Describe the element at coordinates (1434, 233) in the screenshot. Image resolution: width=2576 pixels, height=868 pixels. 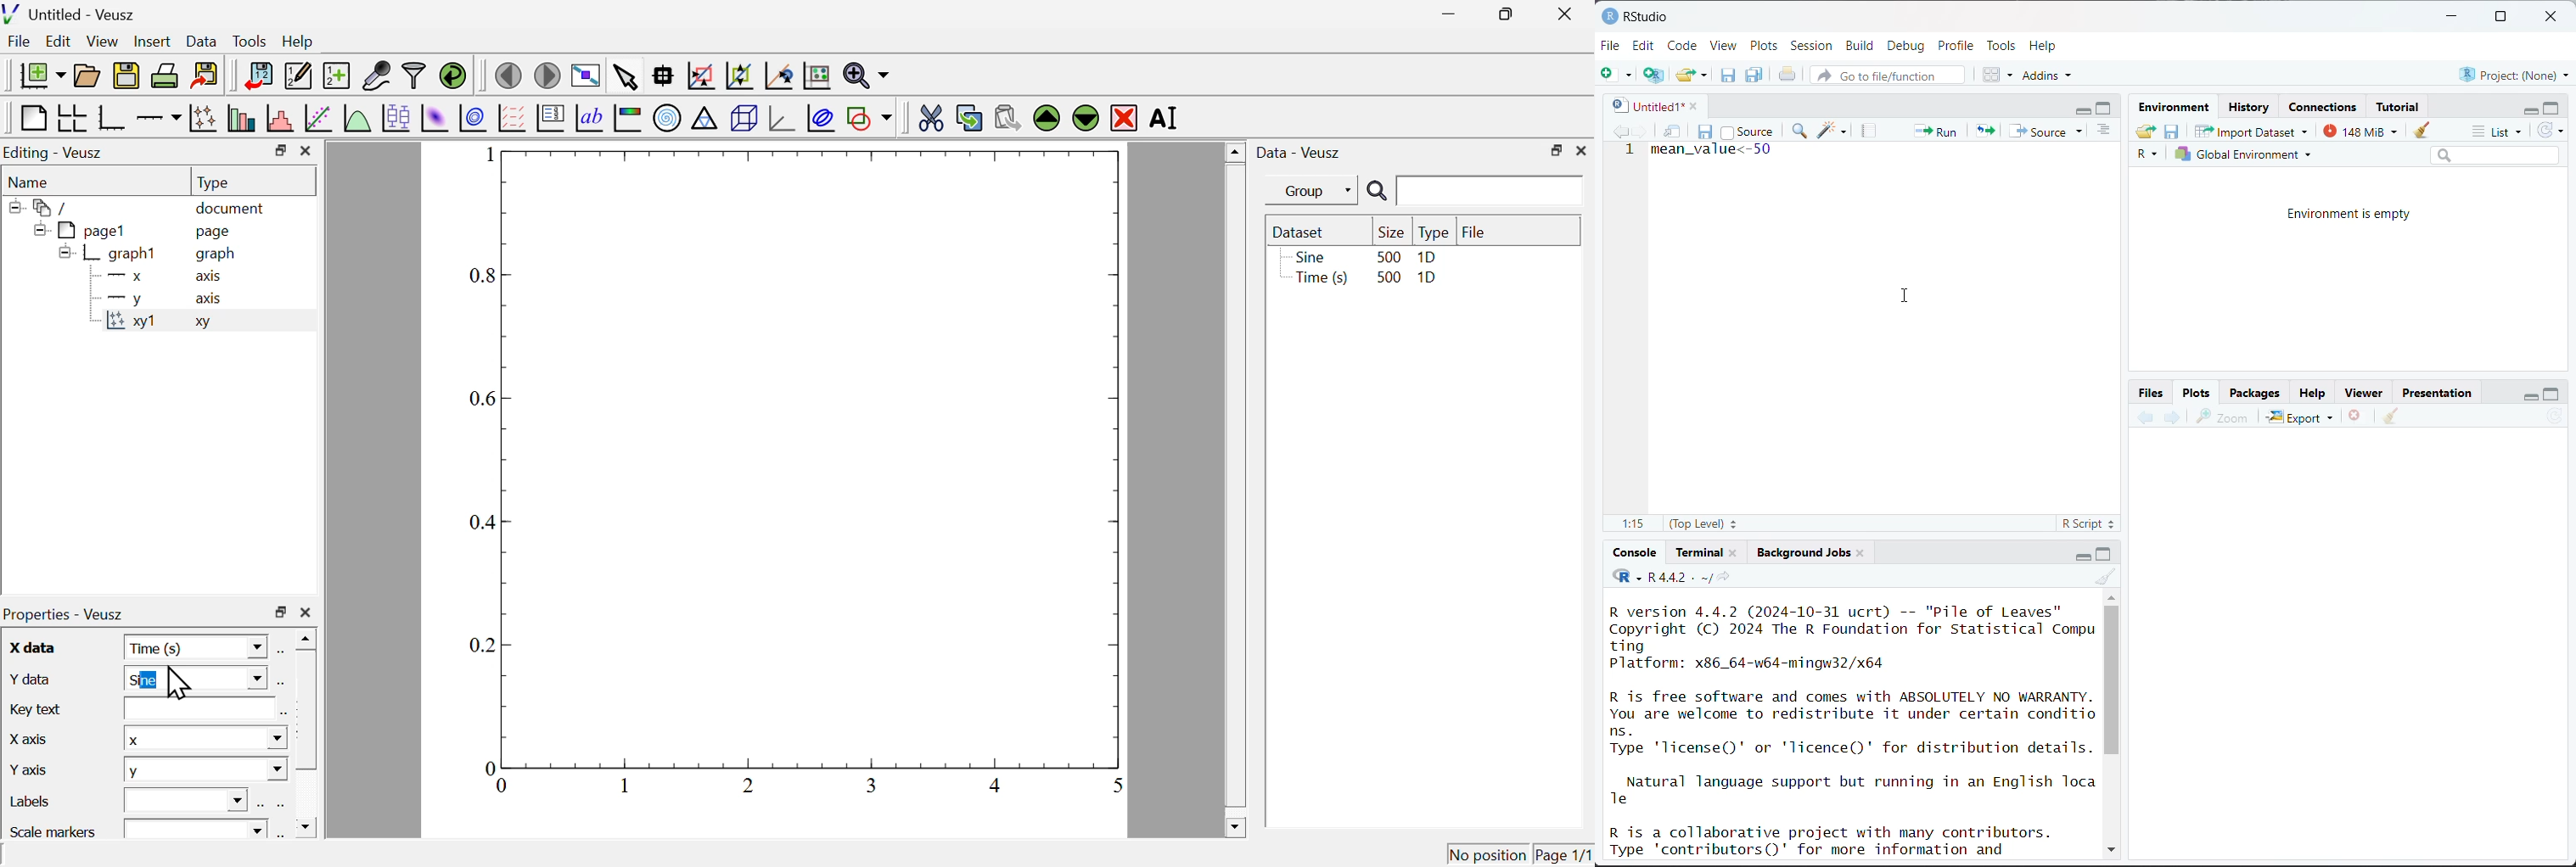
I see `type` at that location.